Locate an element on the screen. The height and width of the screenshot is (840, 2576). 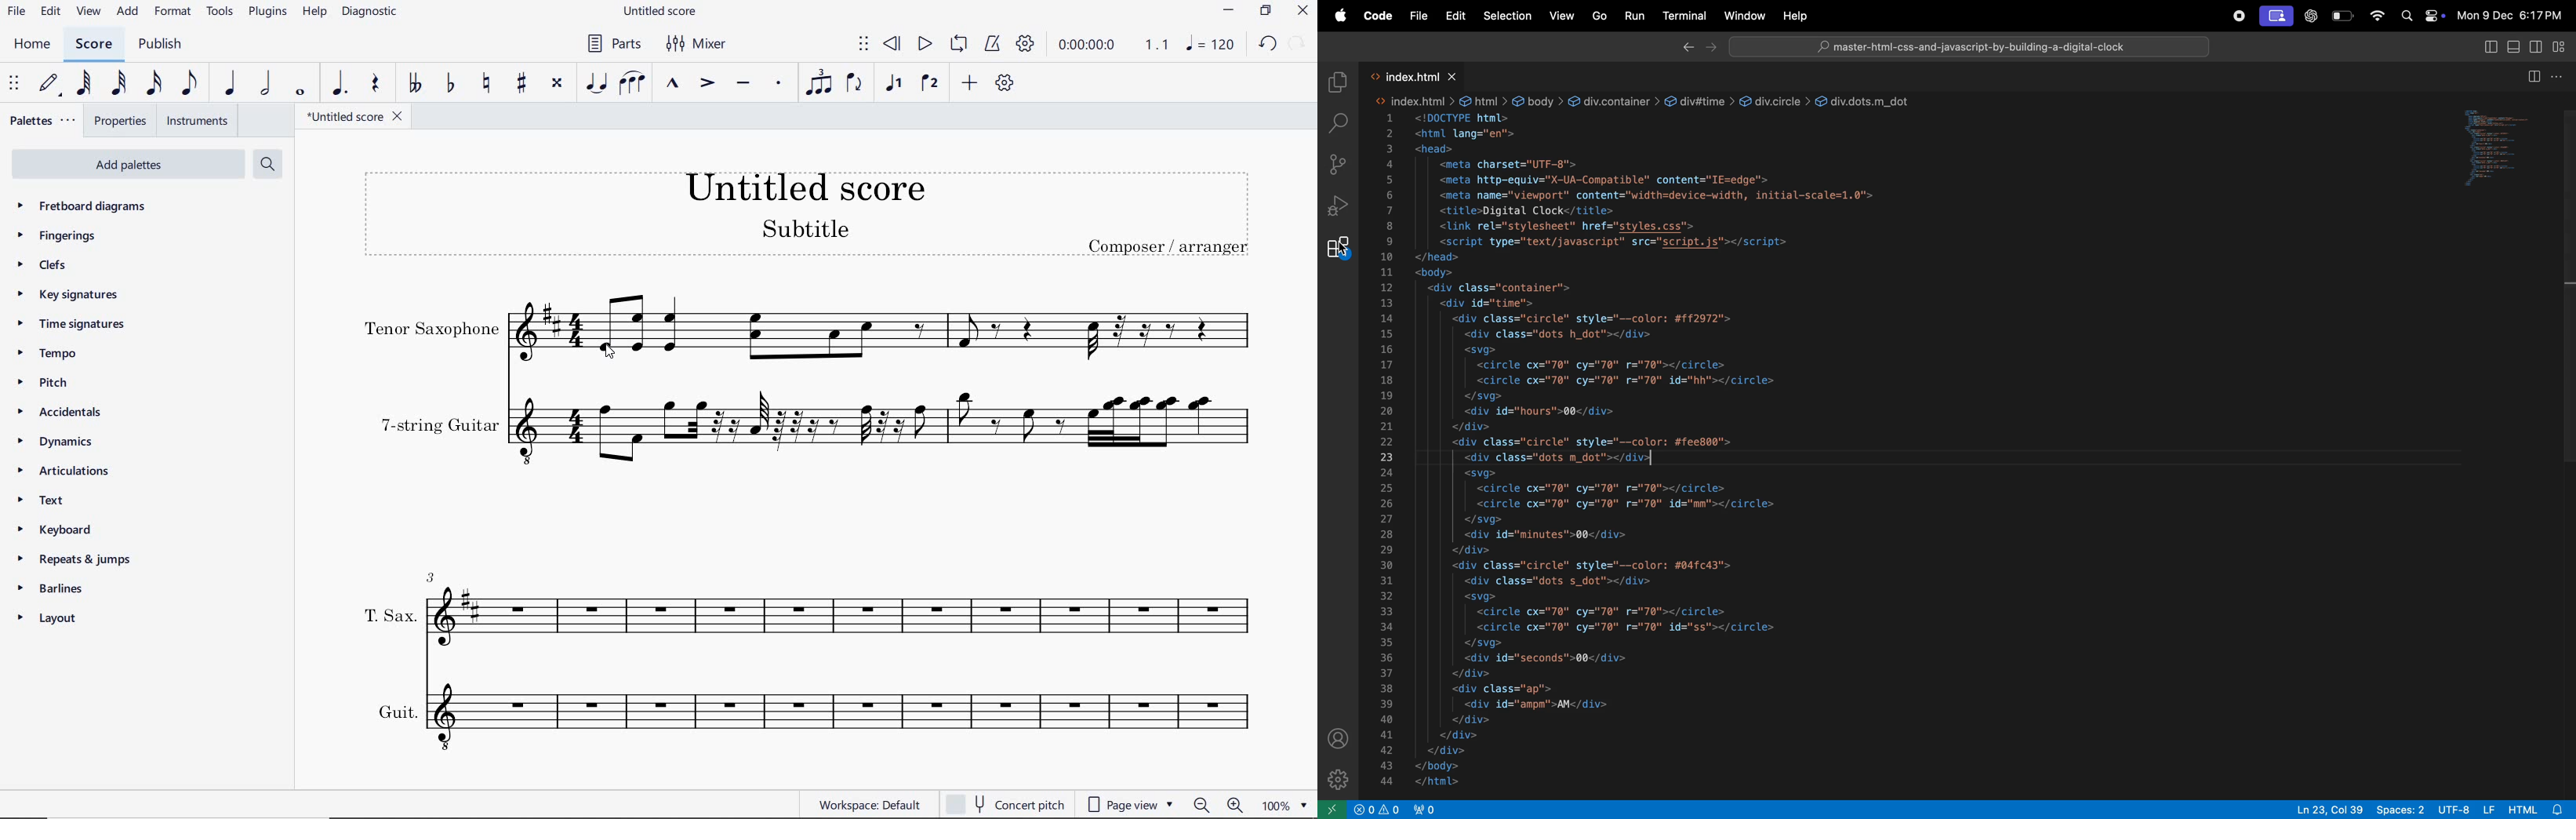
MARCATO is located at coordinates (672, 84).